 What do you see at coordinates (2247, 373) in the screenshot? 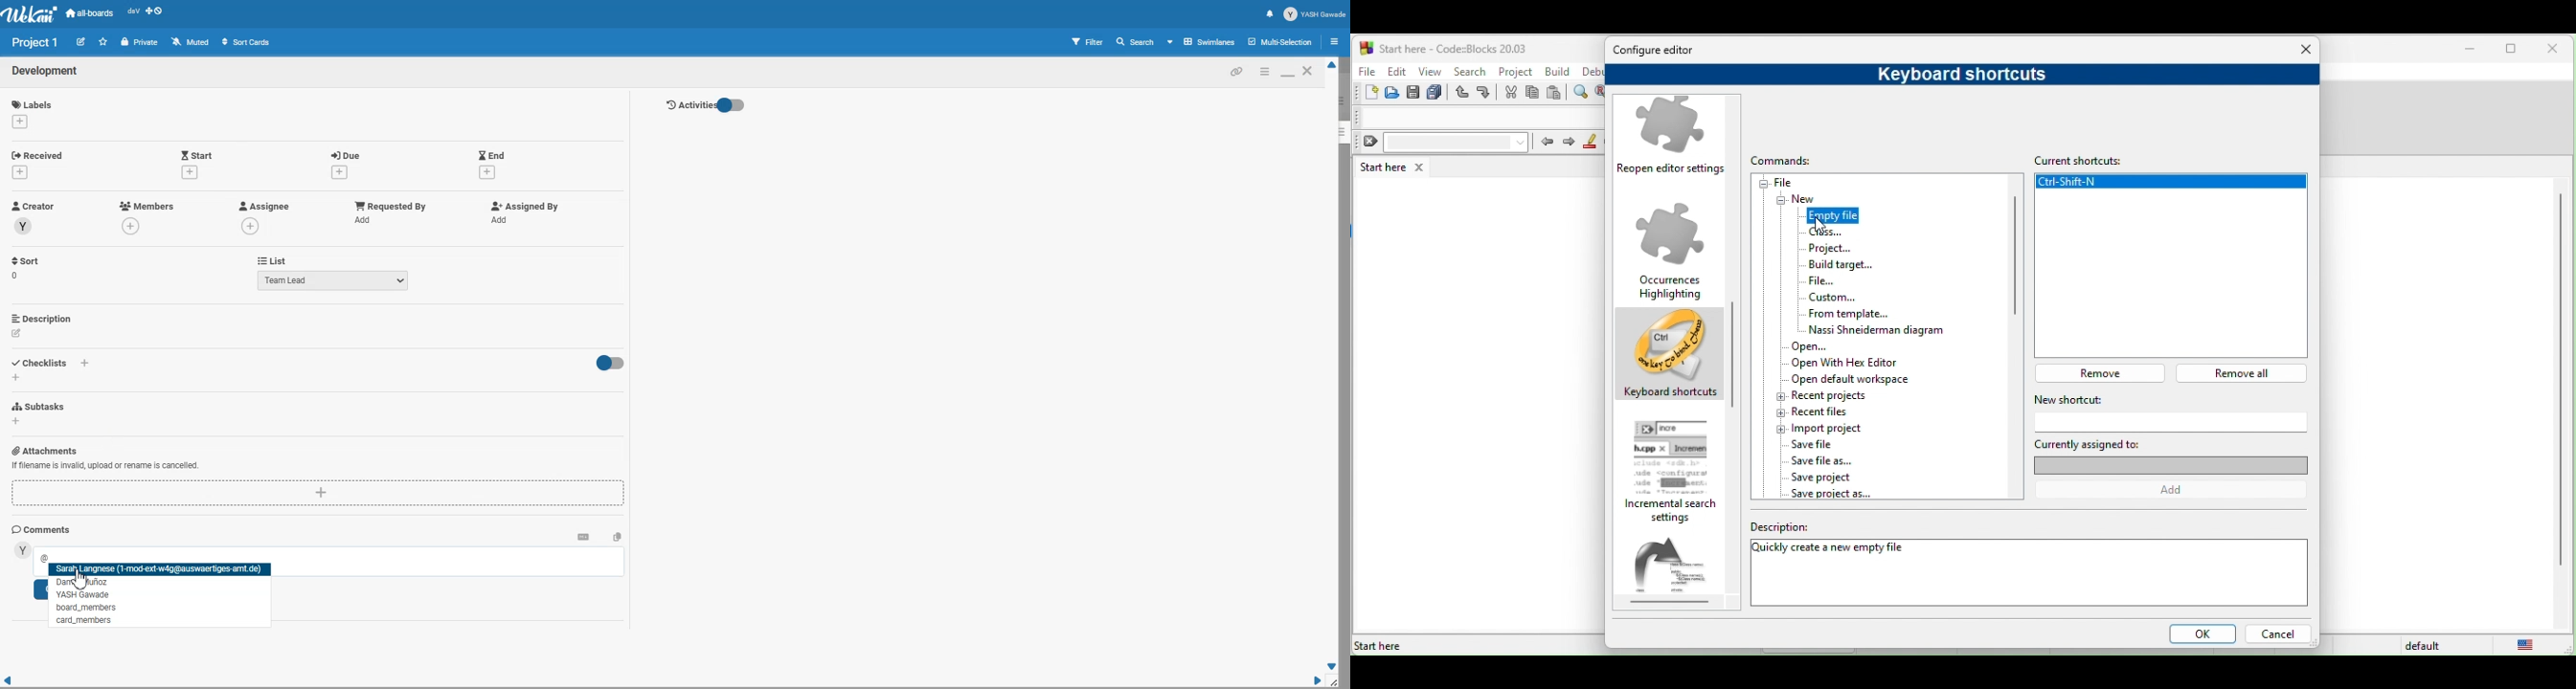
I see `remove all` at bounding box center [2247, 373].